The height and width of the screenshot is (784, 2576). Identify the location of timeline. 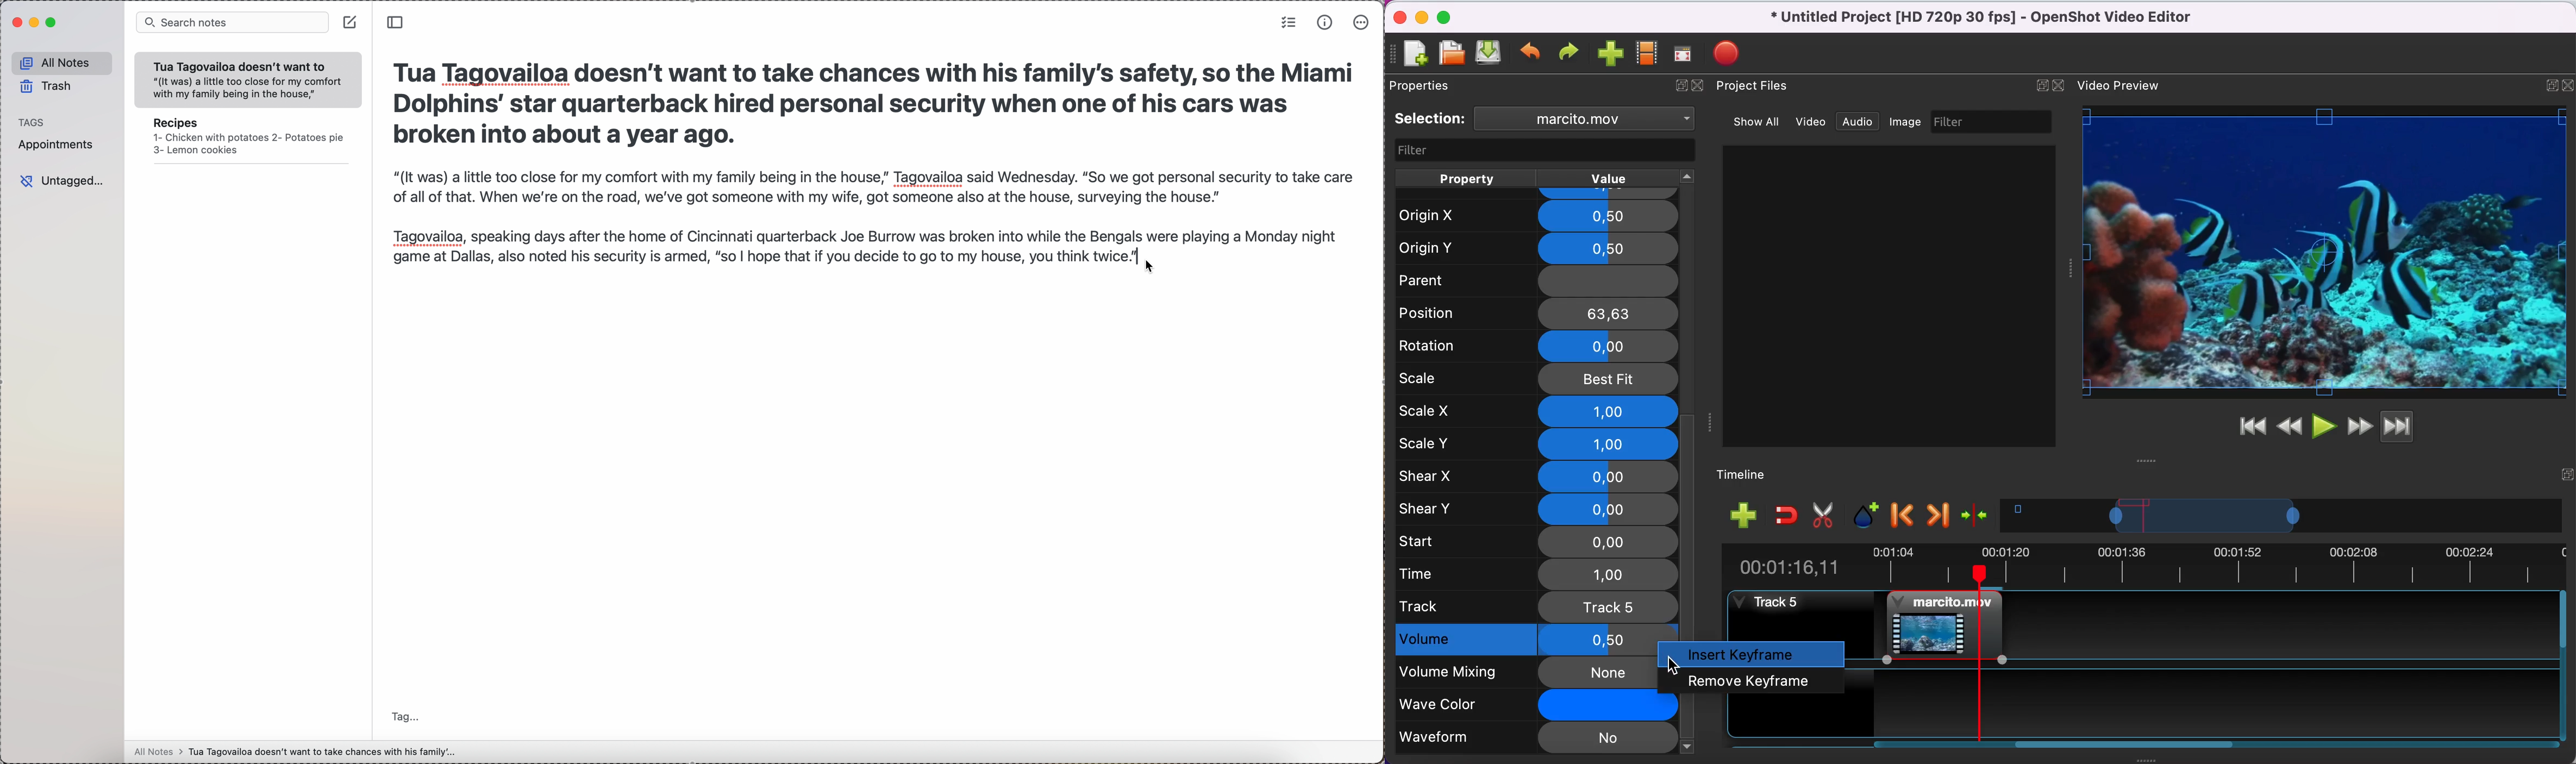
(2284, 518).